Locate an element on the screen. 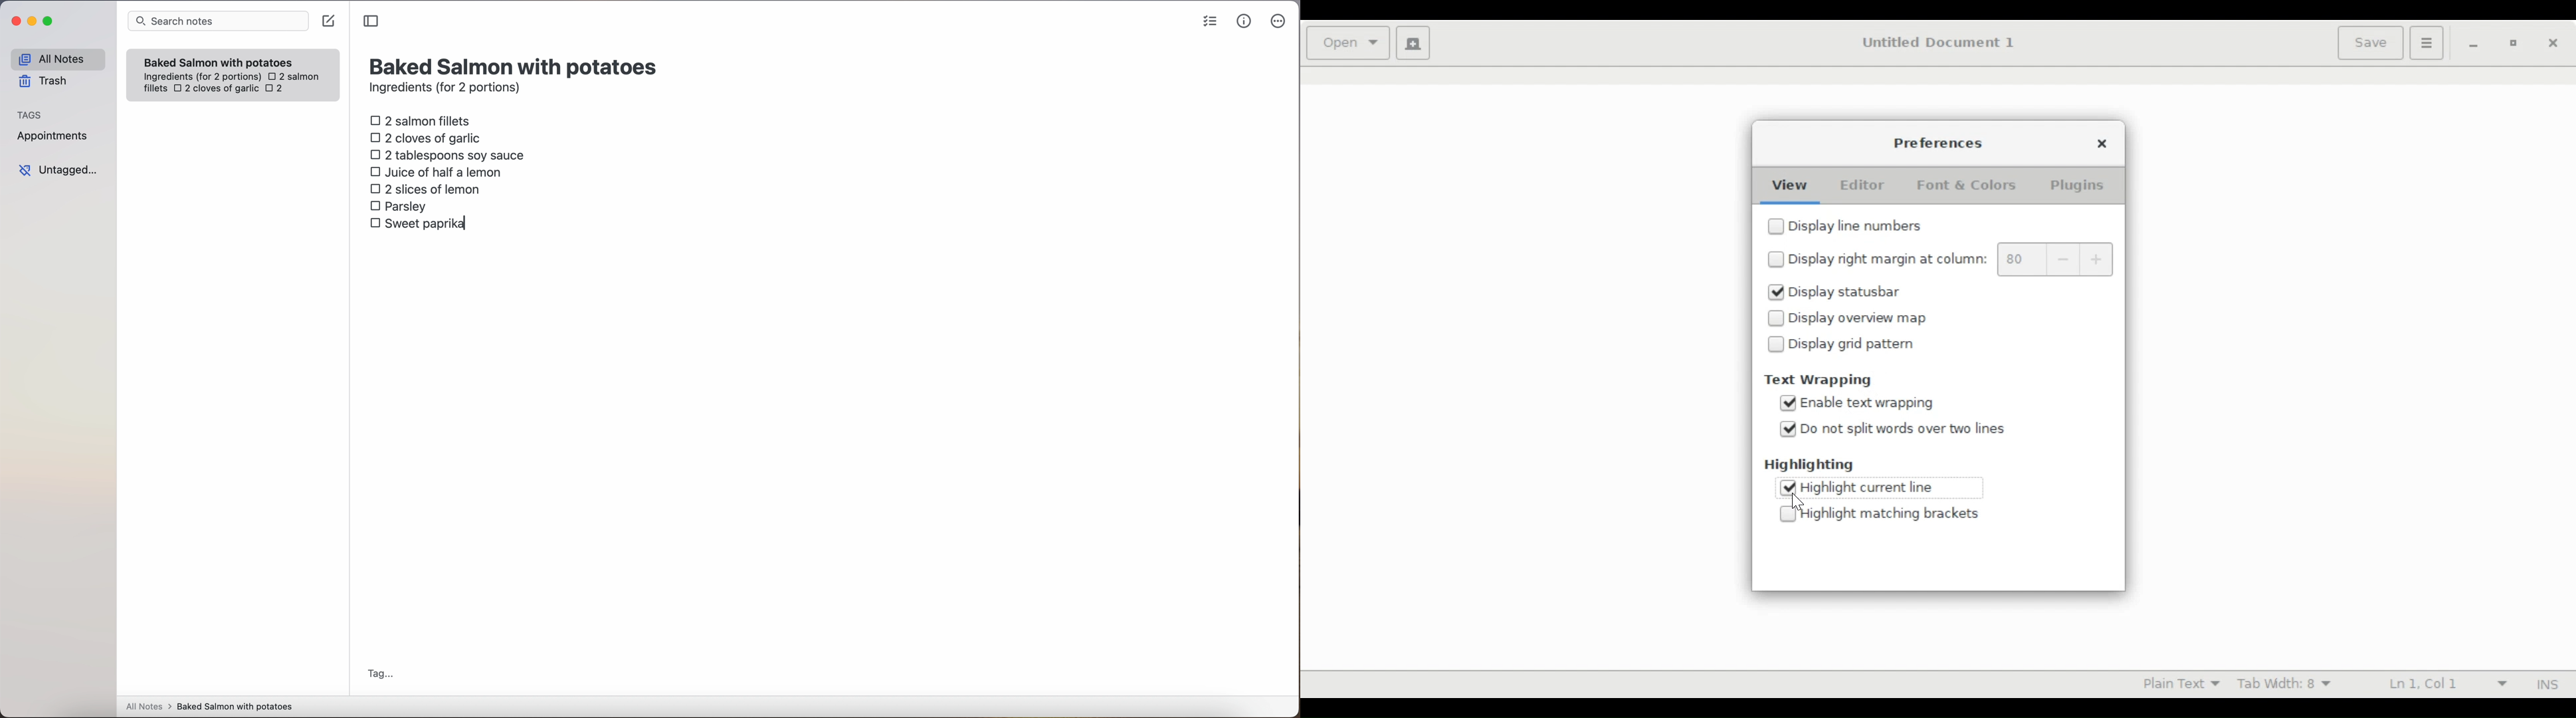  tags is located at coordinates (30, 114).